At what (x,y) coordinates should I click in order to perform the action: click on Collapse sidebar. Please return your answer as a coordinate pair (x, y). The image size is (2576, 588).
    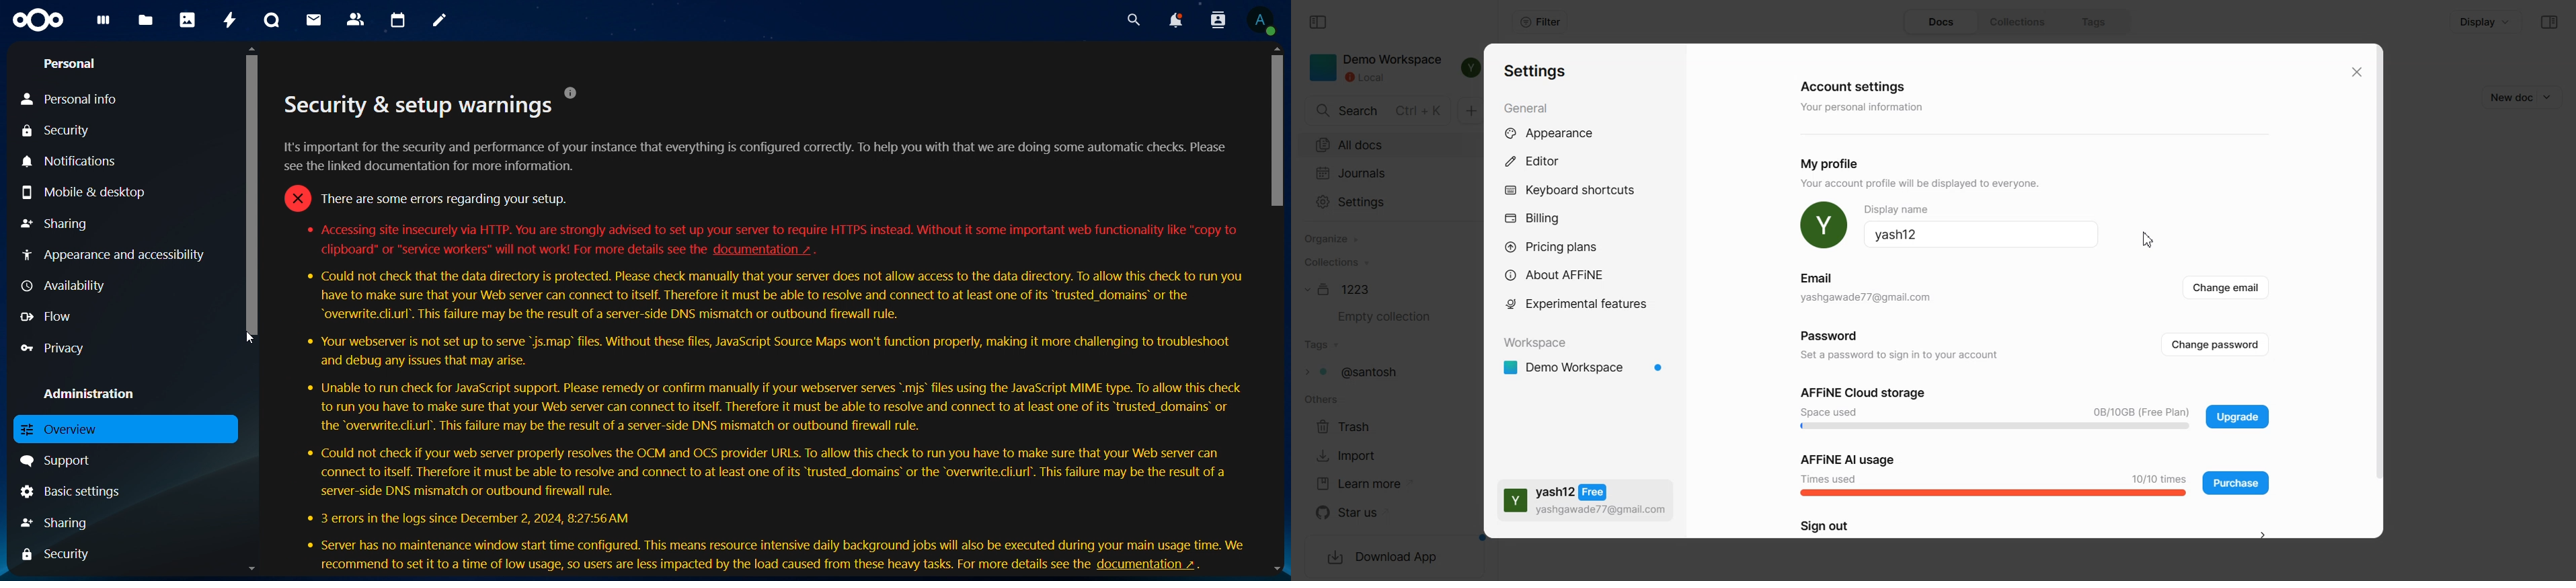
    Looking at the image, I should click on (1319, 23).